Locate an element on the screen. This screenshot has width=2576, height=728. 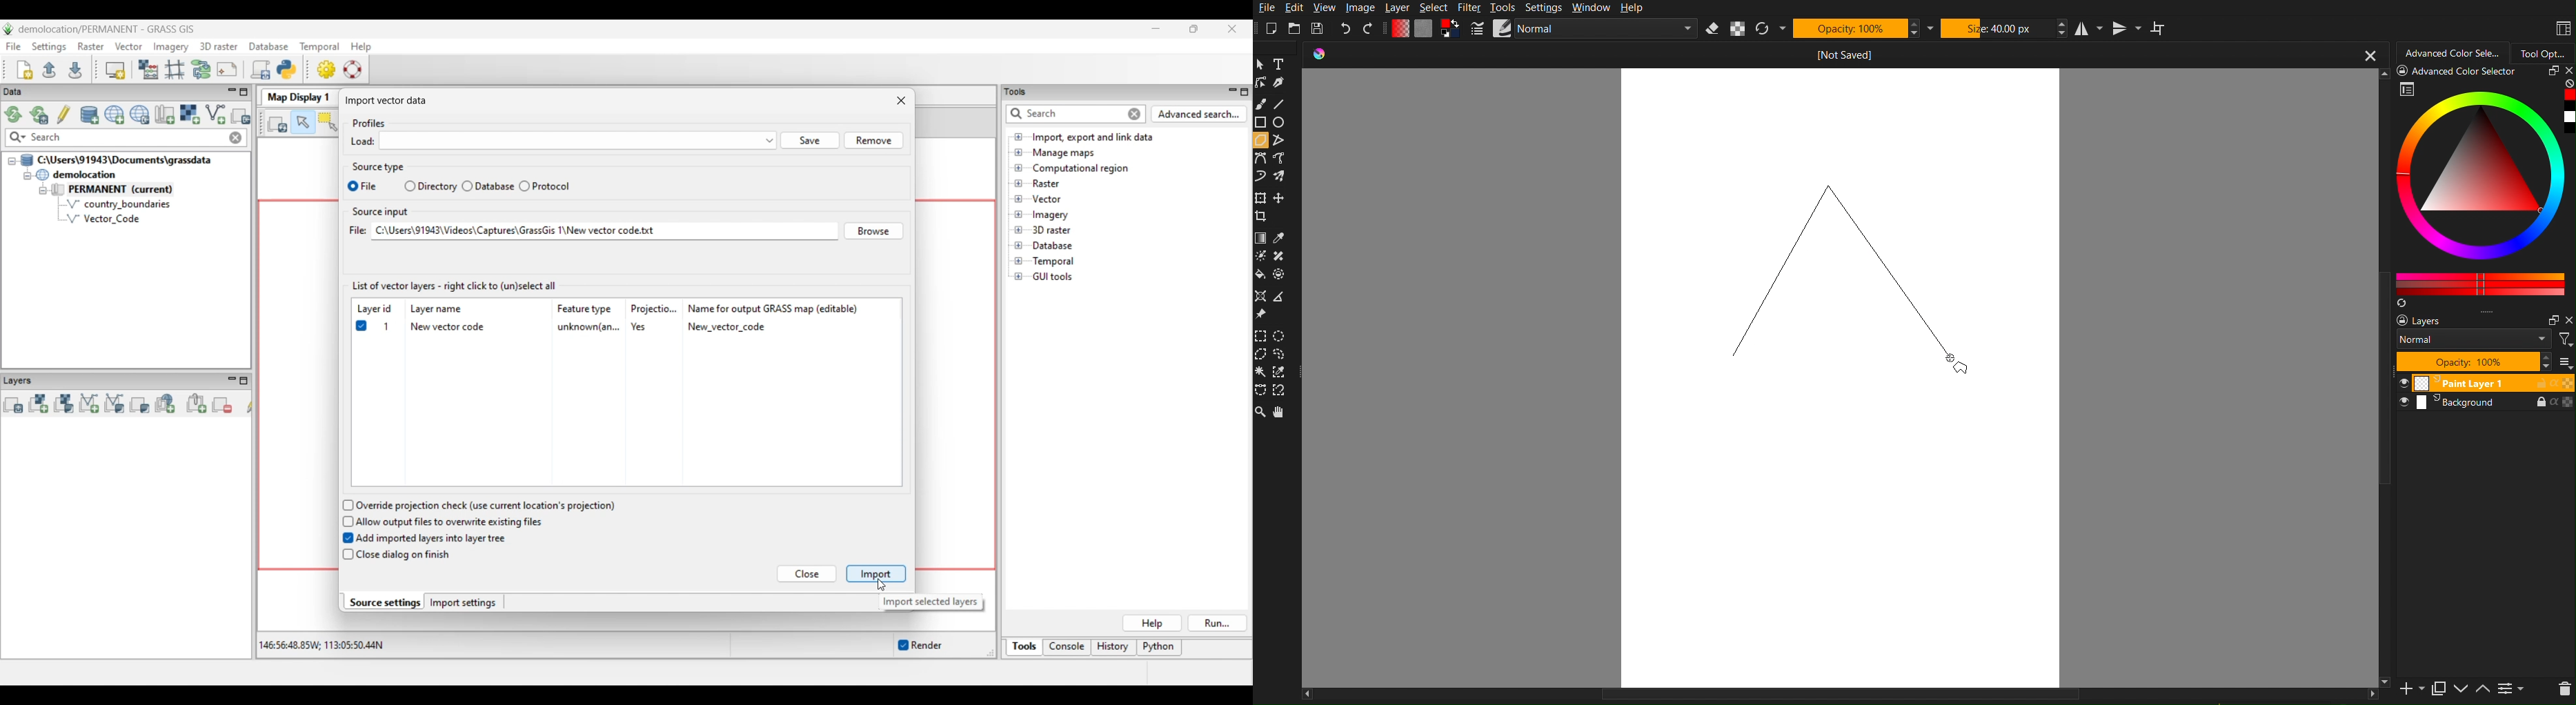
Undo is located at coordinates (1345, 29).